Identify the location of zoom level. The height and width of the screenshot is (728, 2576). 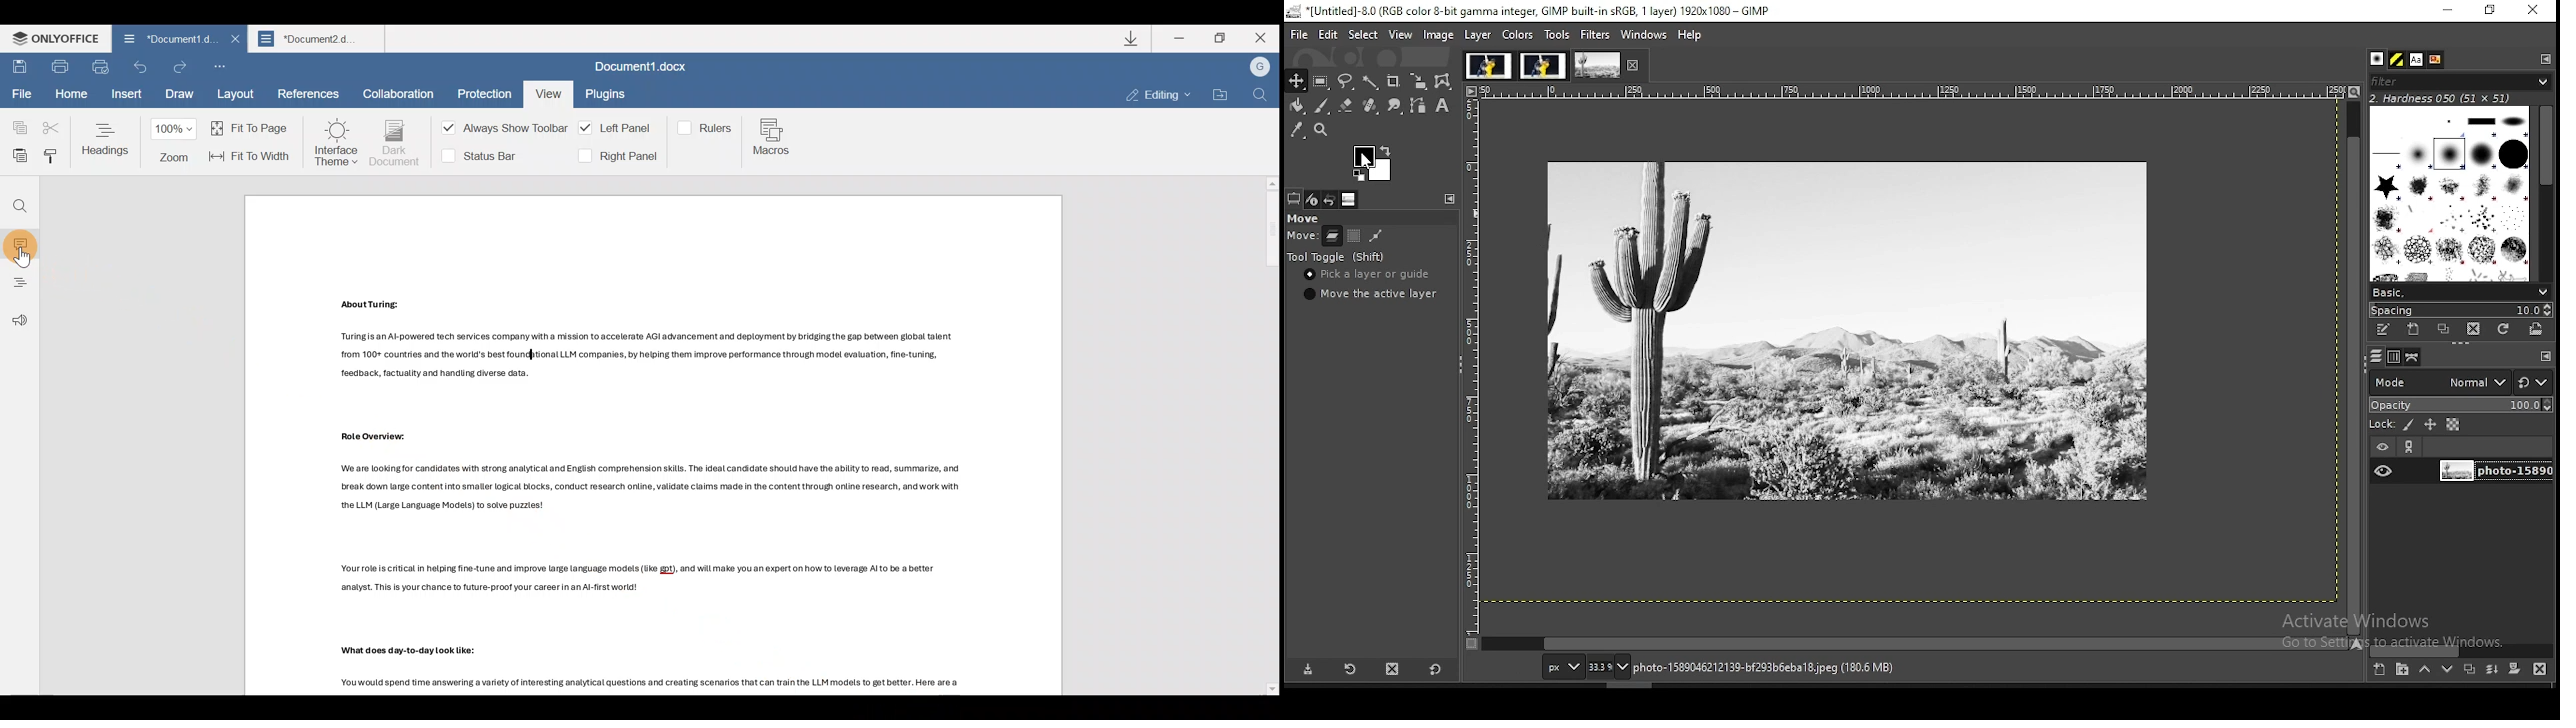
(1609, 666).